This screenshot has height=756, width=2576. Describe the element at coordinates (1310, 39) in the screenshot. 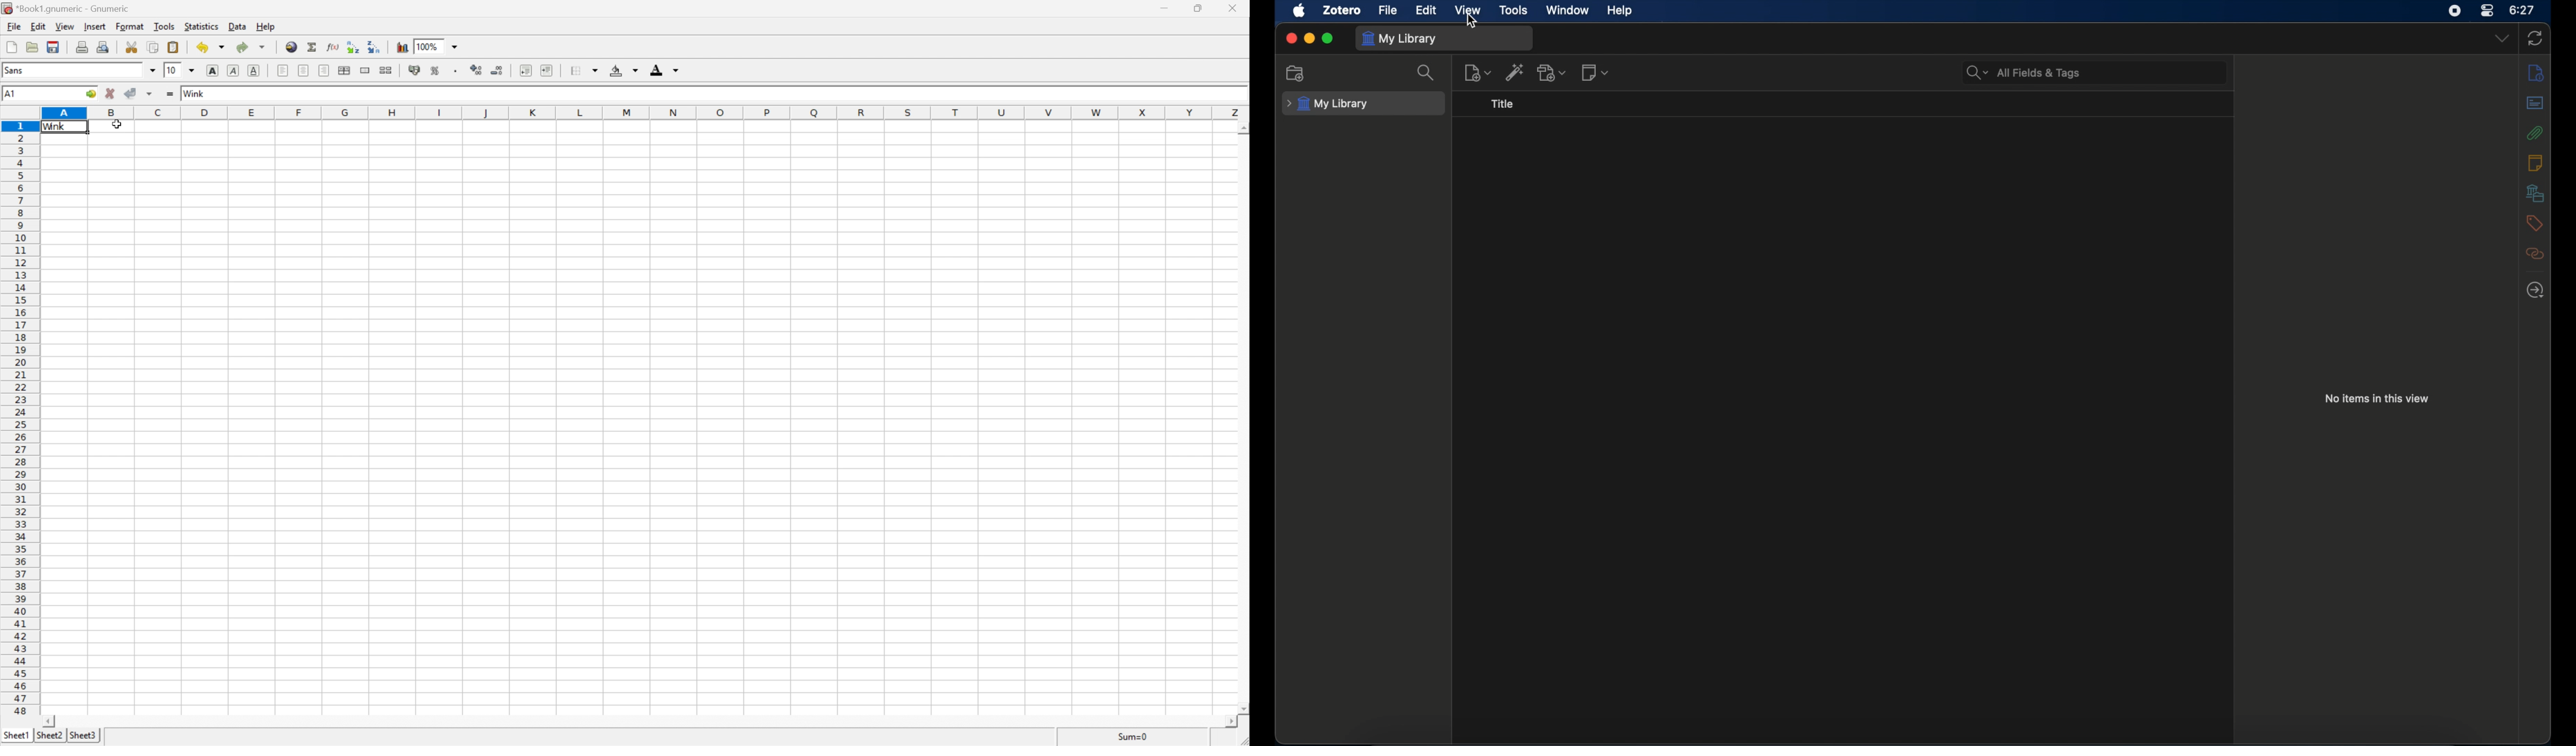

I see `minimize` at that location.